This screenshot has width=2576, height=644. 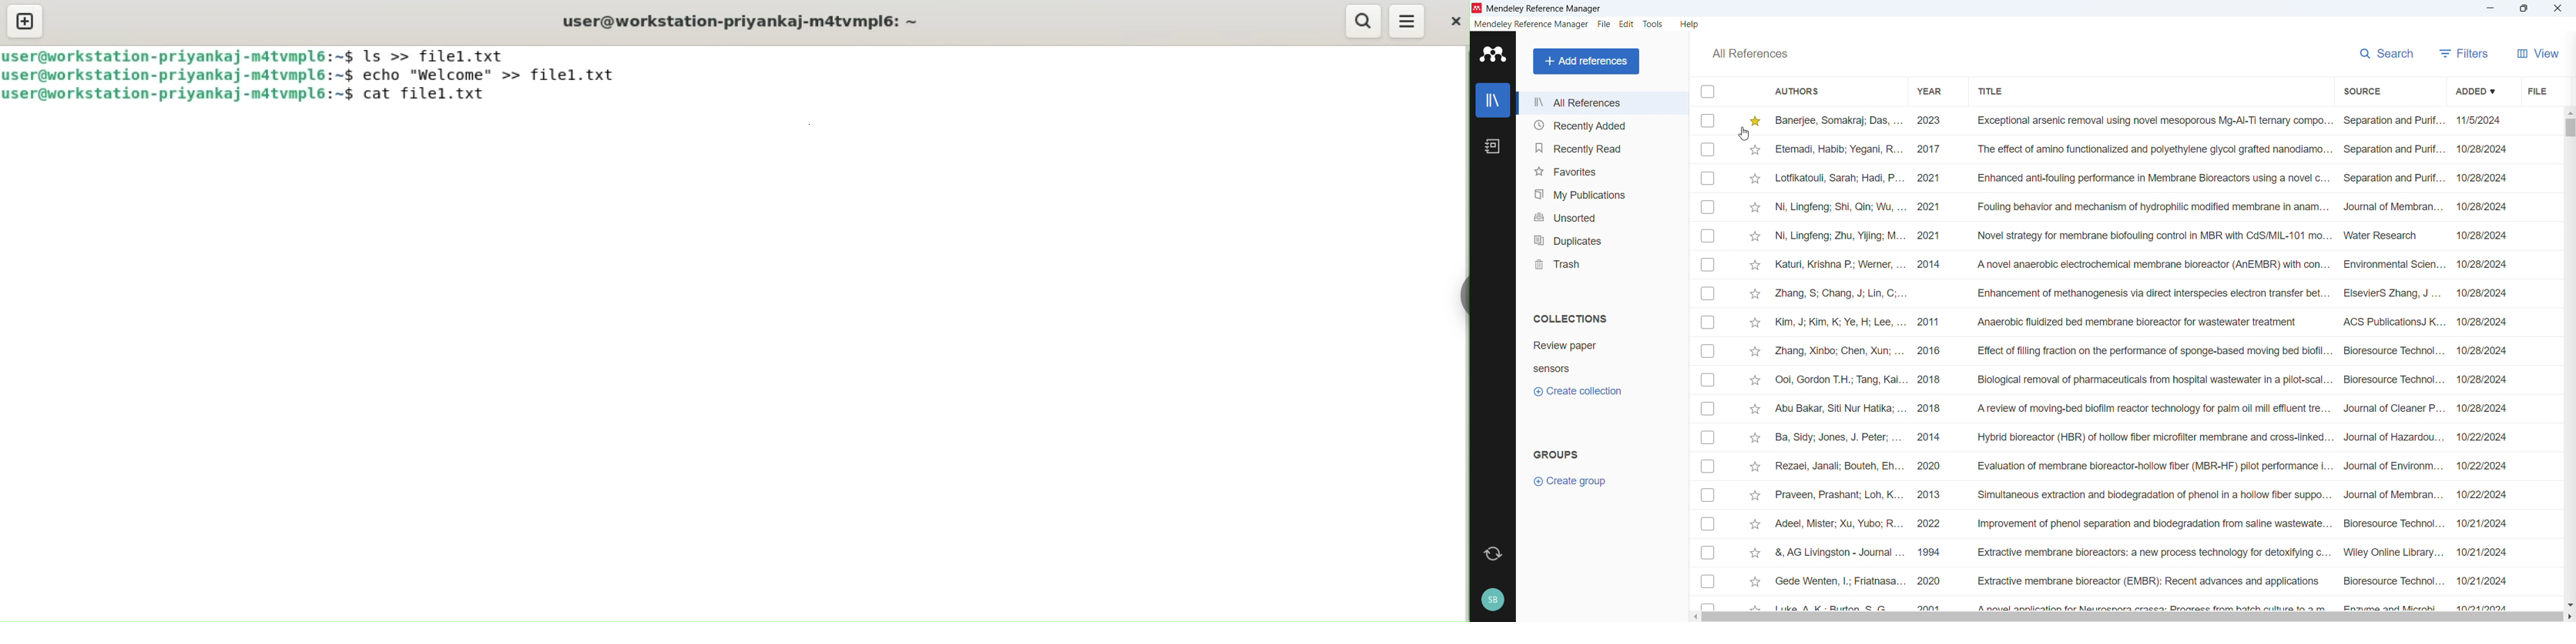 What do you see at coordinates (2536, 90) in the screenshot?
I see `file ` at bounding box center [2536, 90].